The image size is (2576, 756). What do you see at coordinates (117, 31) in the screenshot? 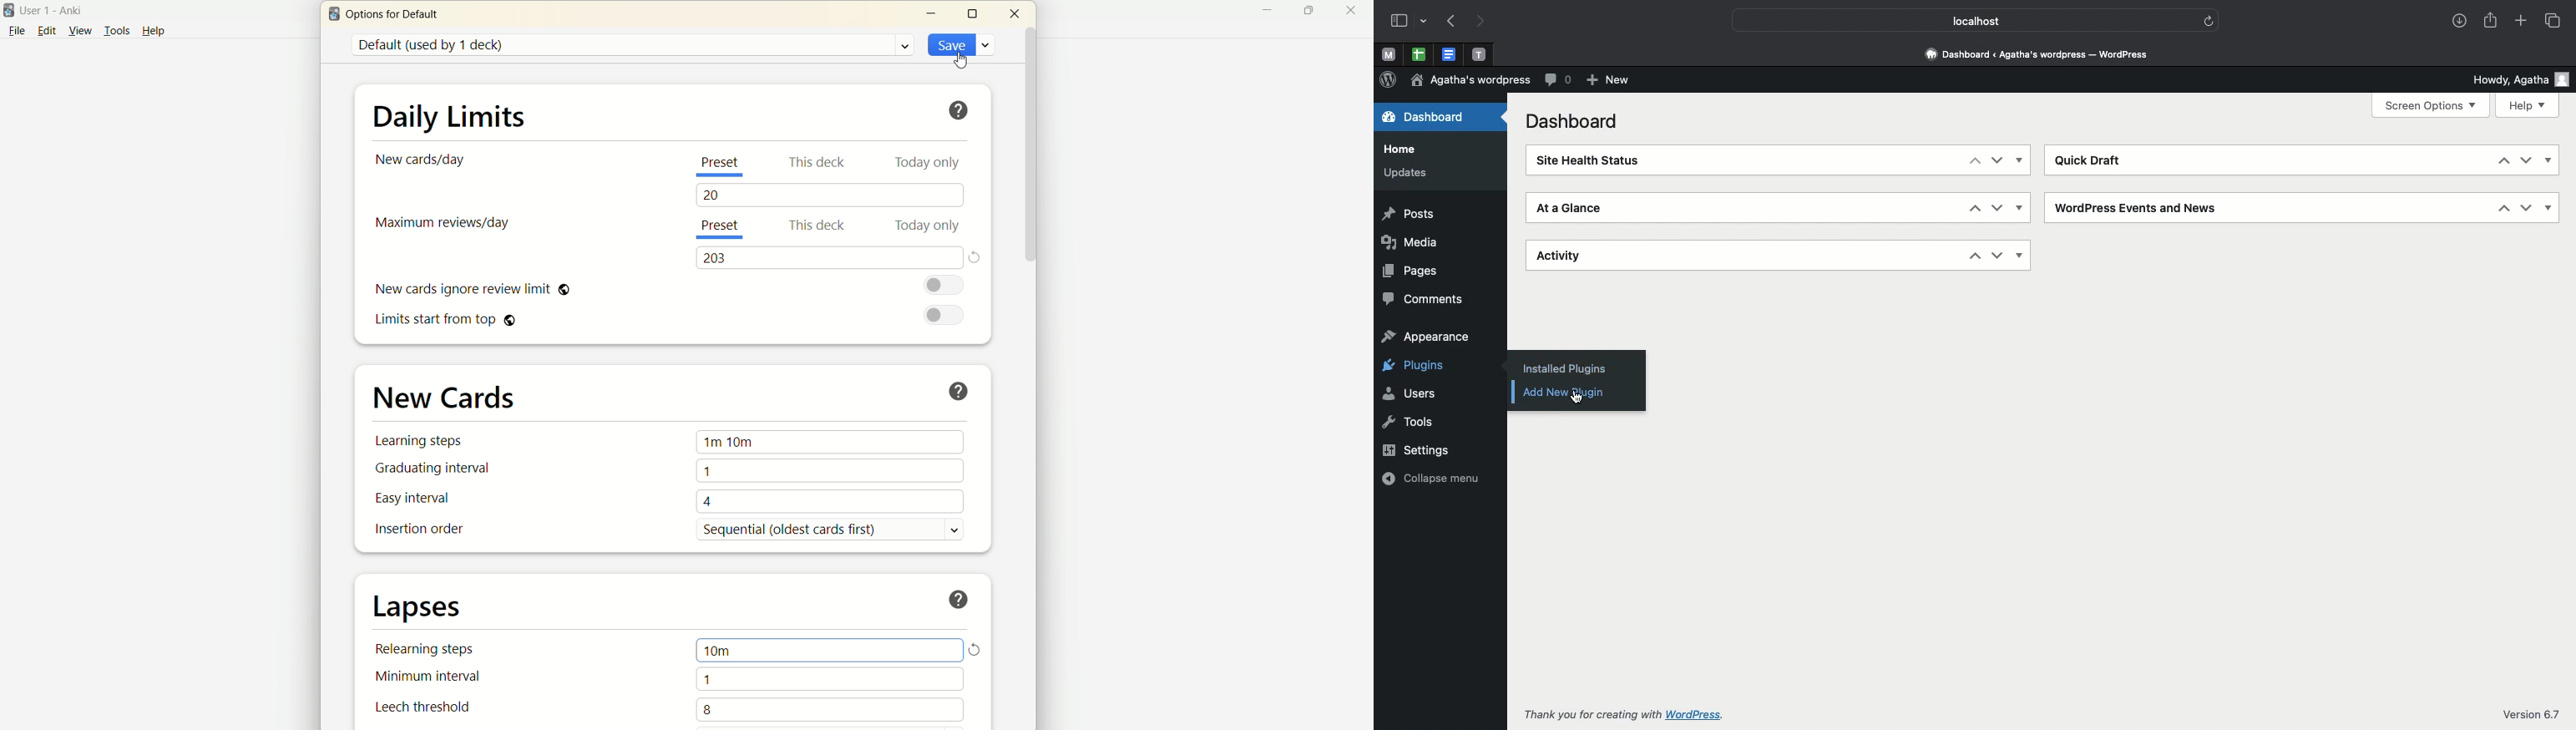
I see `tools` at bounding box center [117, 31].